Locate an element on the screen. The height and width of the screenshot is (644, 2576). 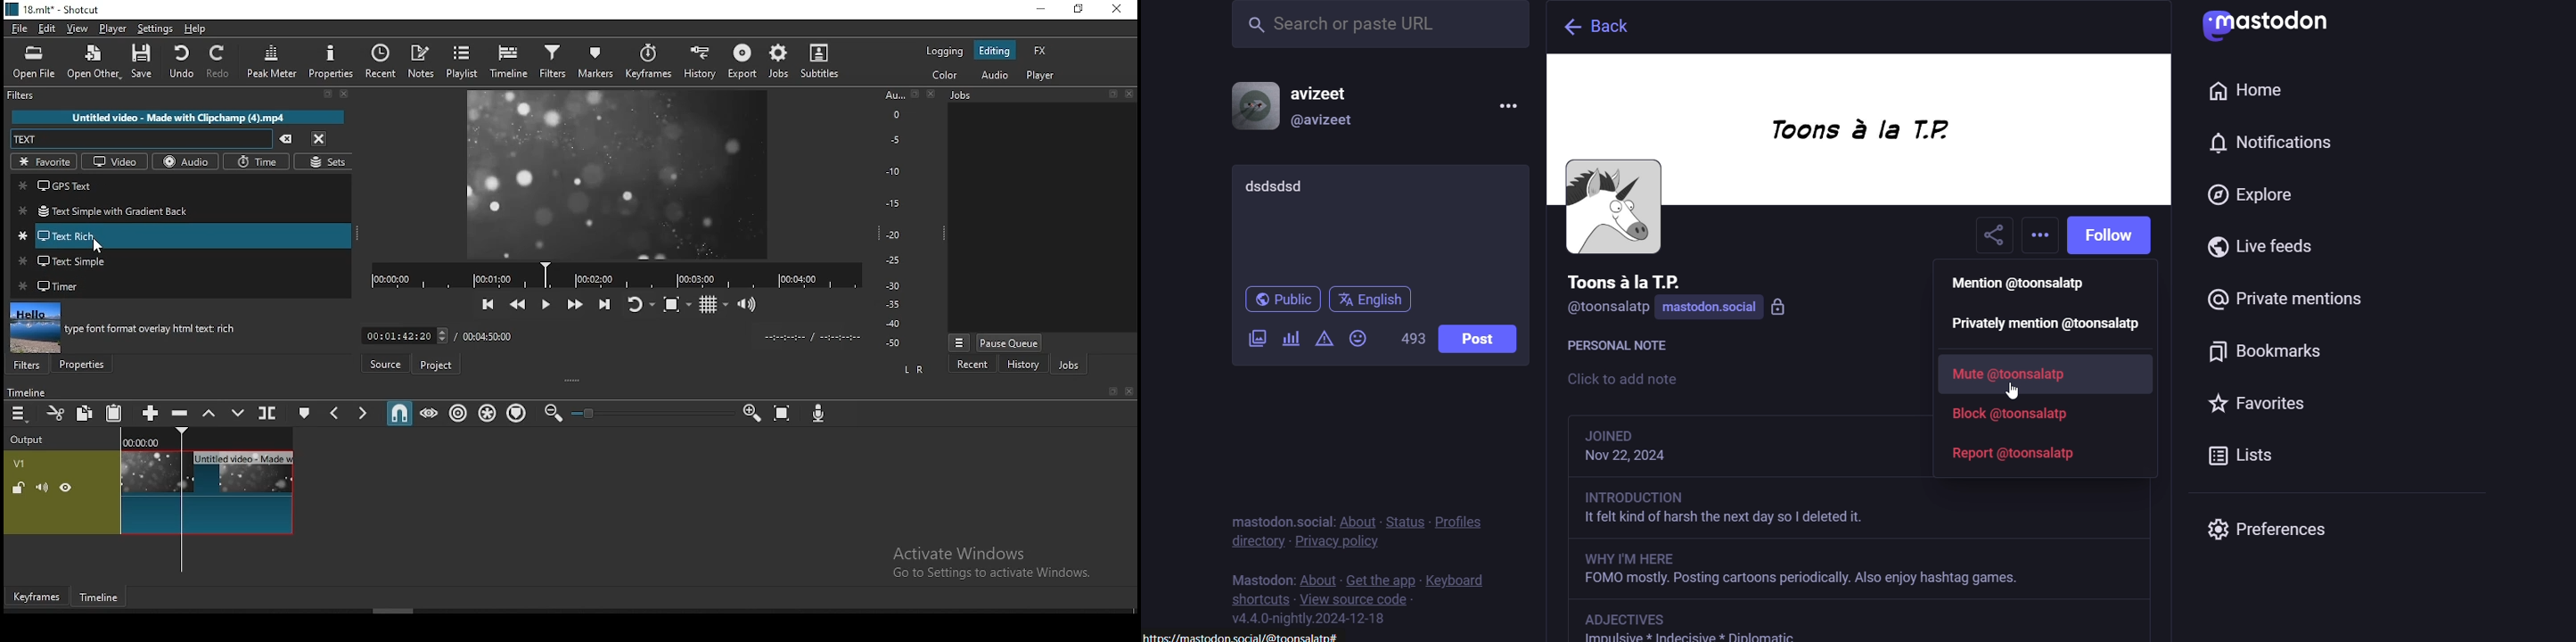
 is located at coordinates (1856, 571).